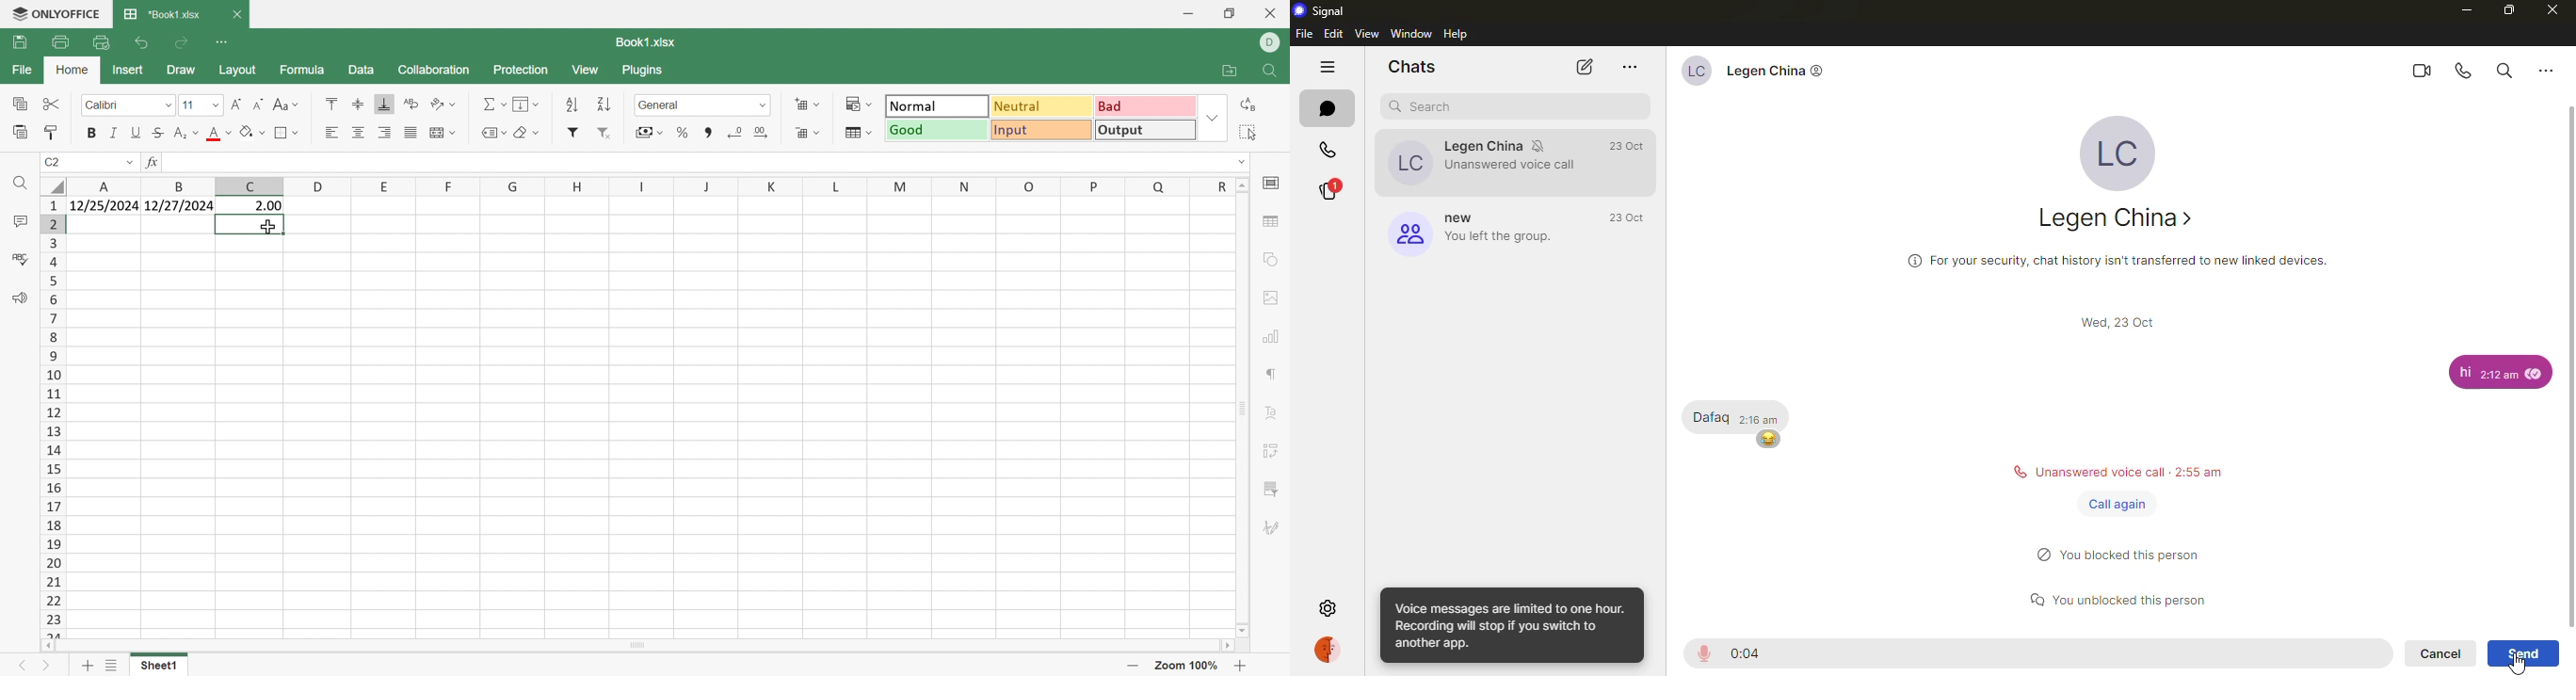 This screenshot has height=700, width=2576. Describe the element at coordinates (2457, 10) in the screenshot. I see `minimize` at that location.